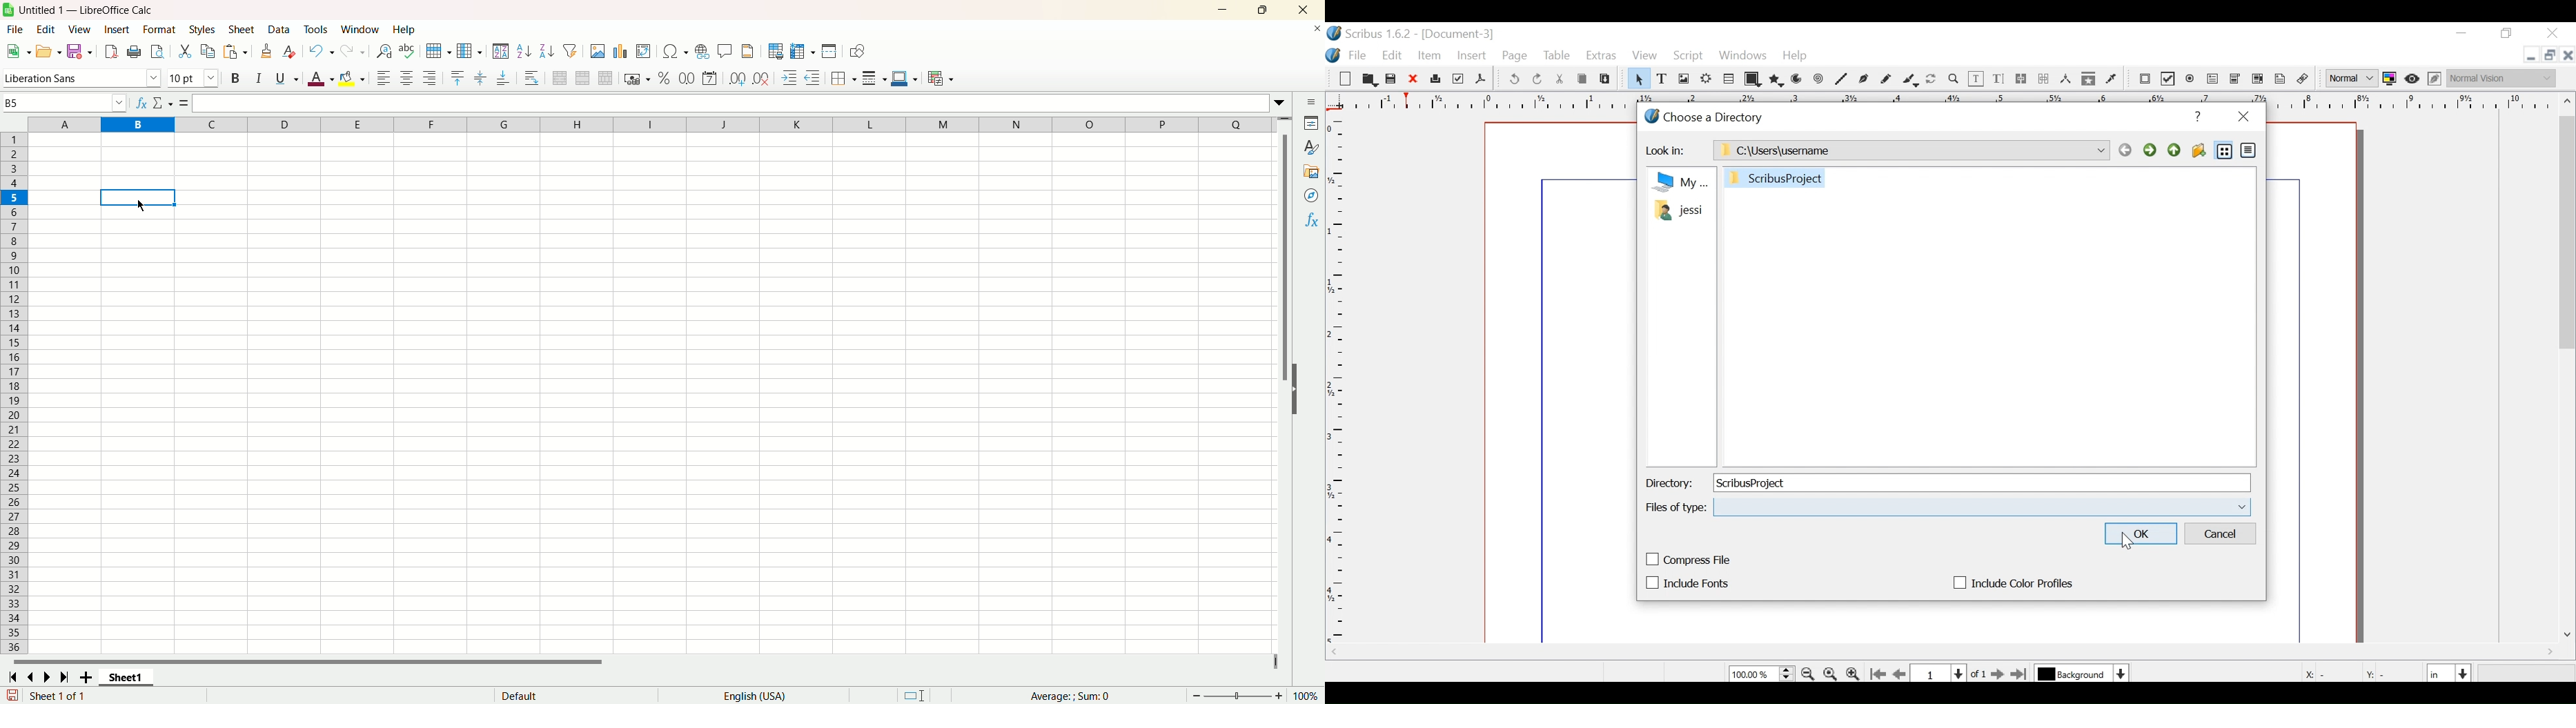  What do you see at coordinates (2125, 150) in the screenshot?
I see `Back` at bounding box center [2125, 150].